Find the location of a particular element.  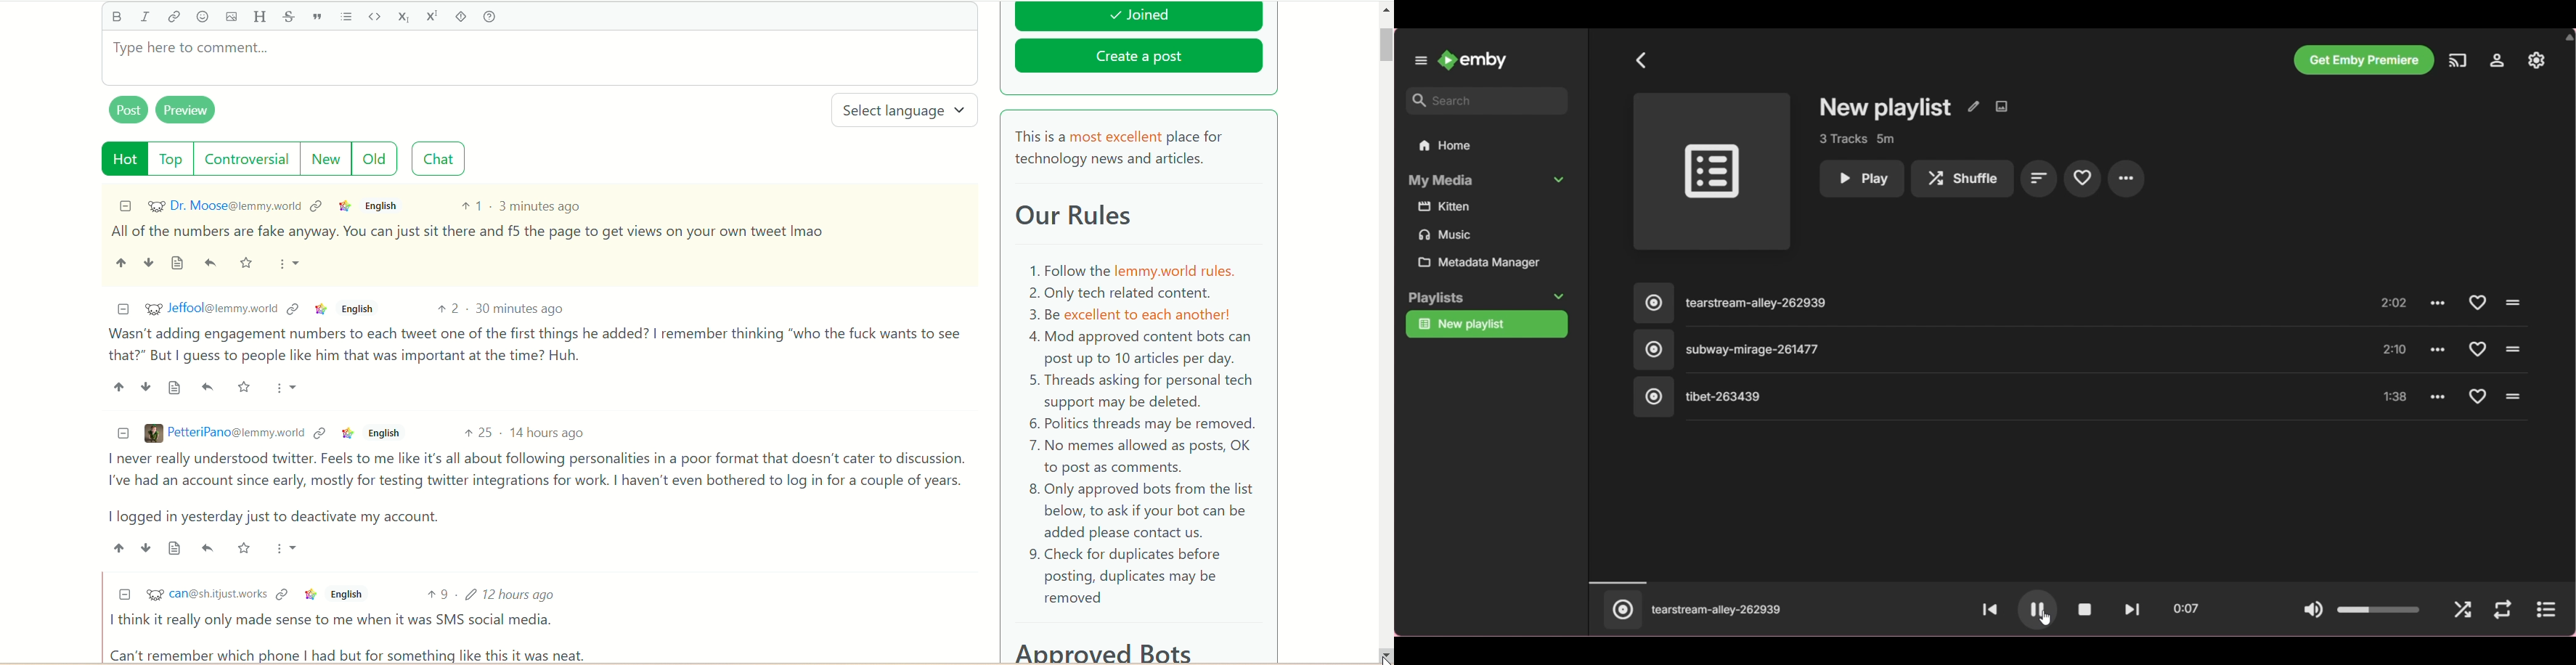

English is located at coordinates (384, 206).